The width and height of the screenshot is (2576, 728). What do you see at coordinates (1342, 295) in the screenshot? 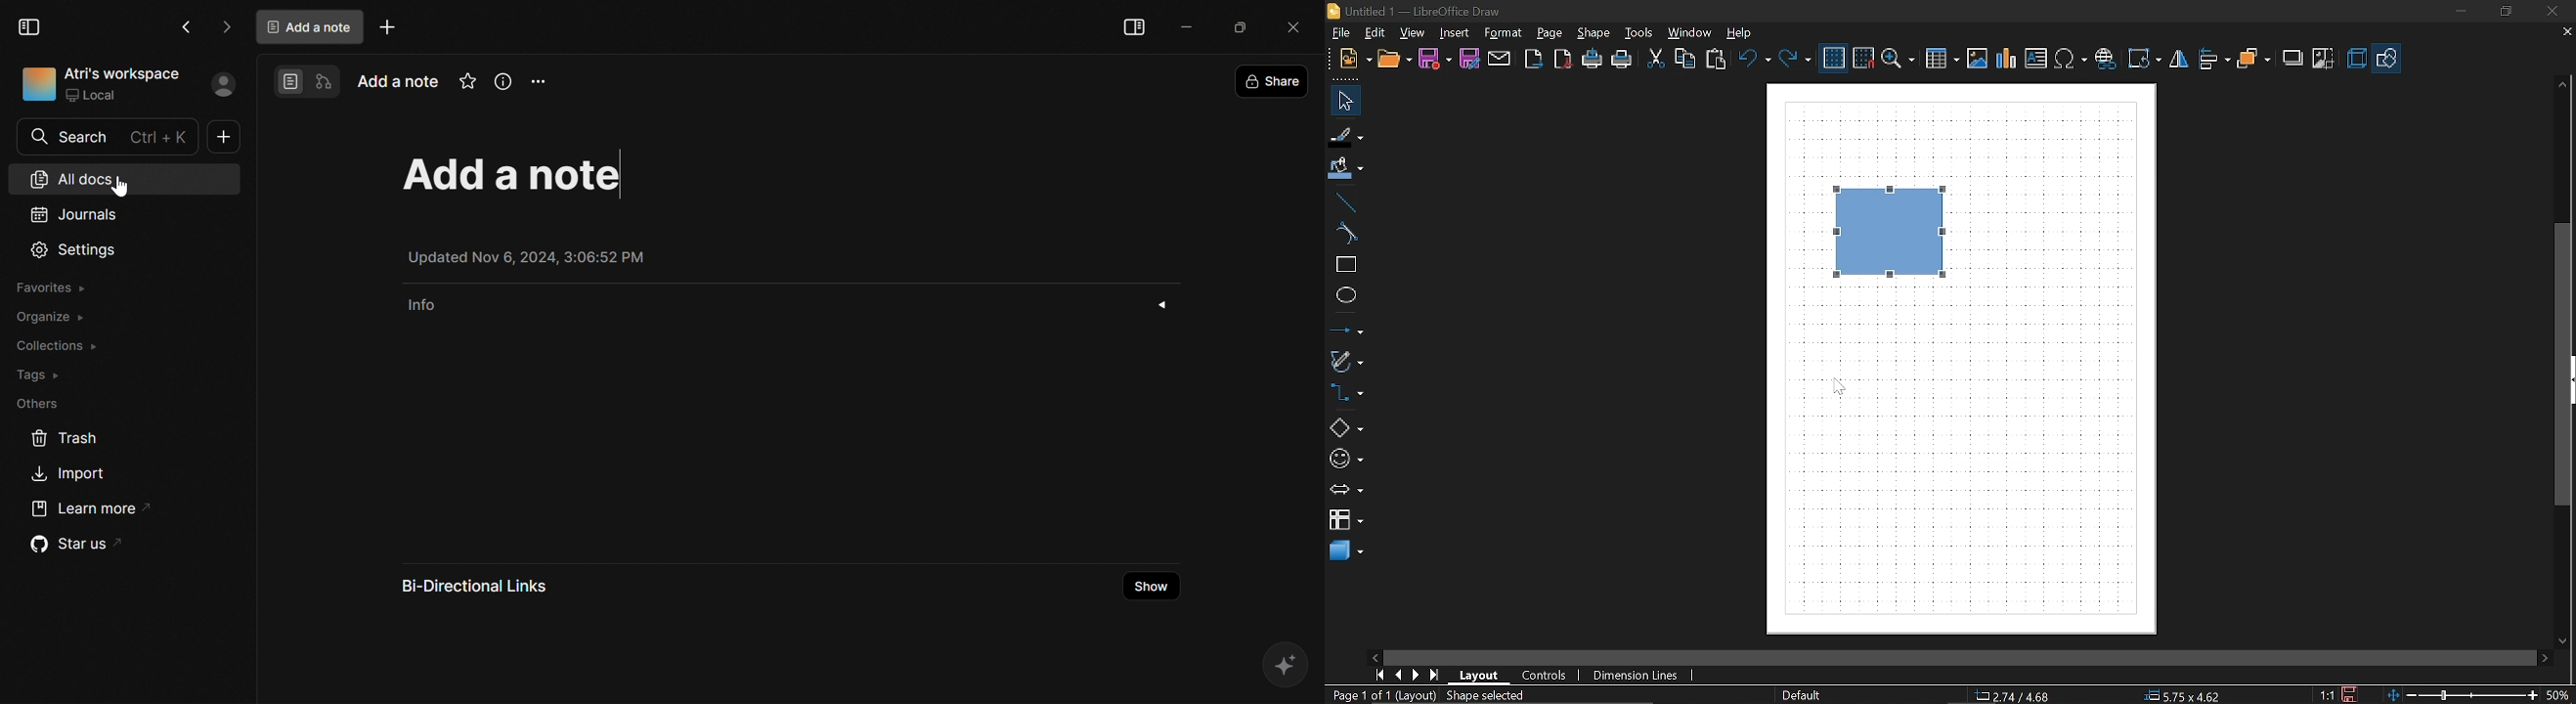
I see `Ellipse` at bounding box center [1342, 295].